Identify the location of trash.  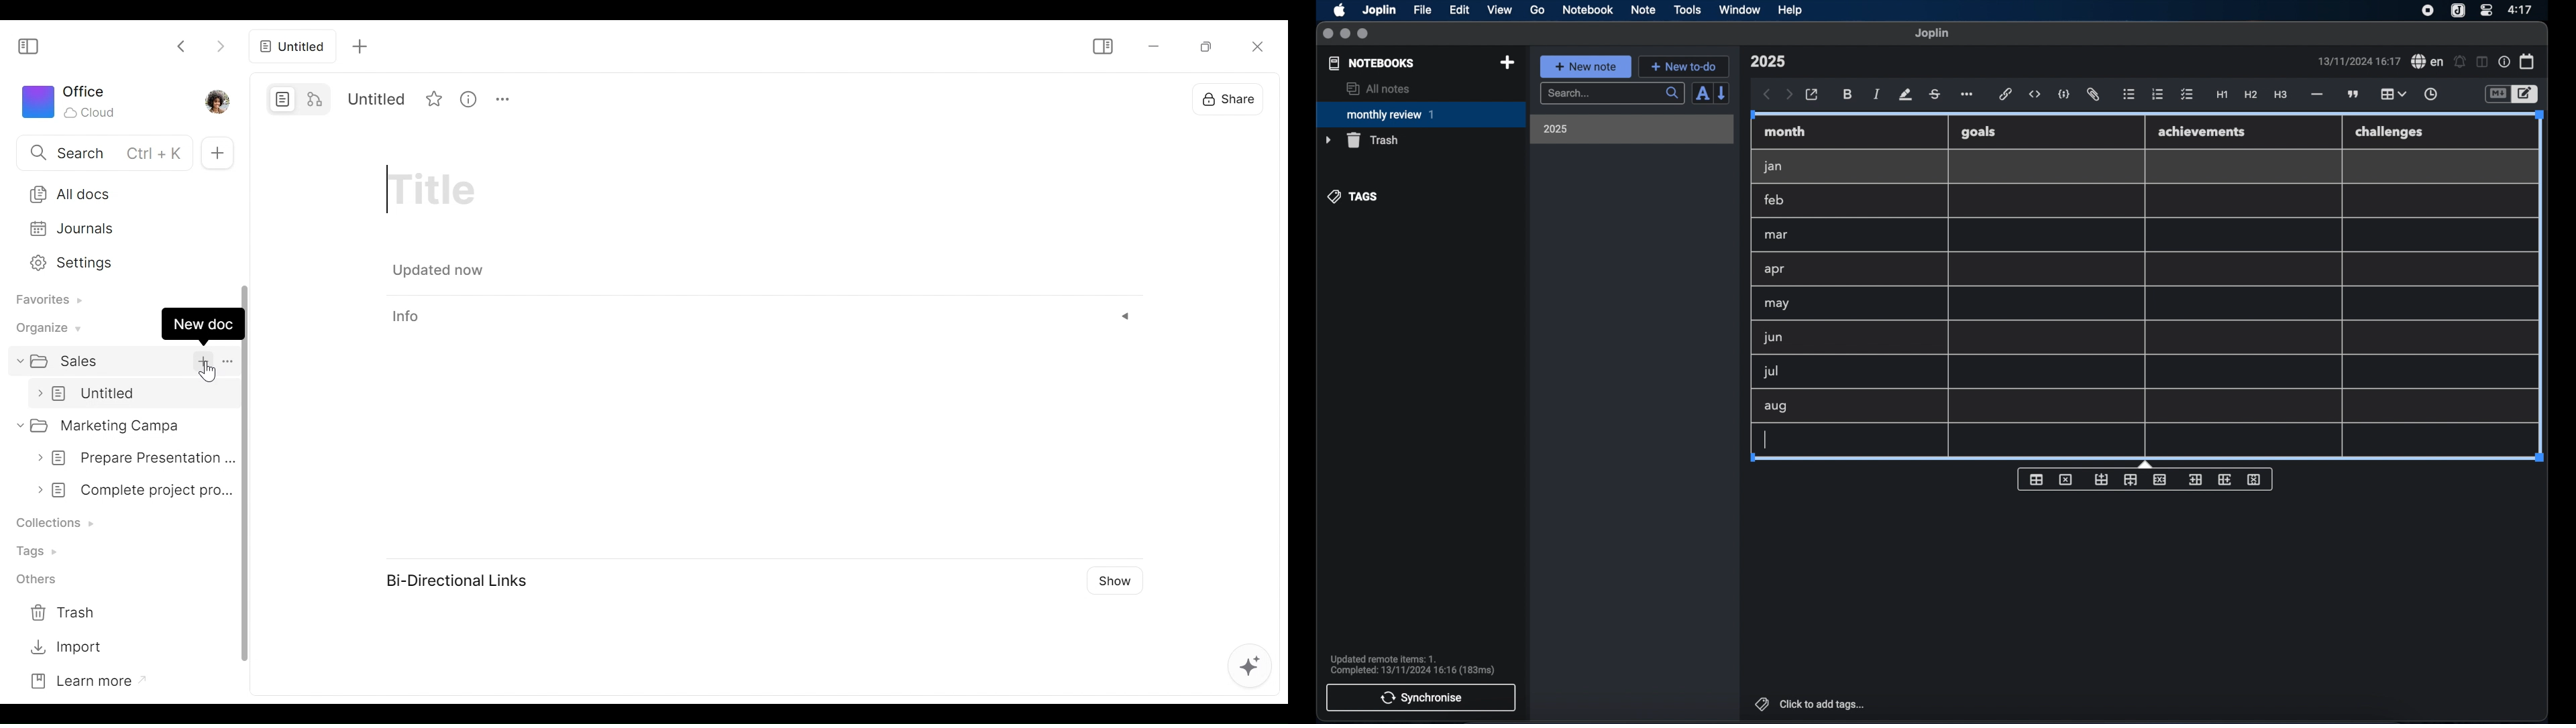
(1362, 140).